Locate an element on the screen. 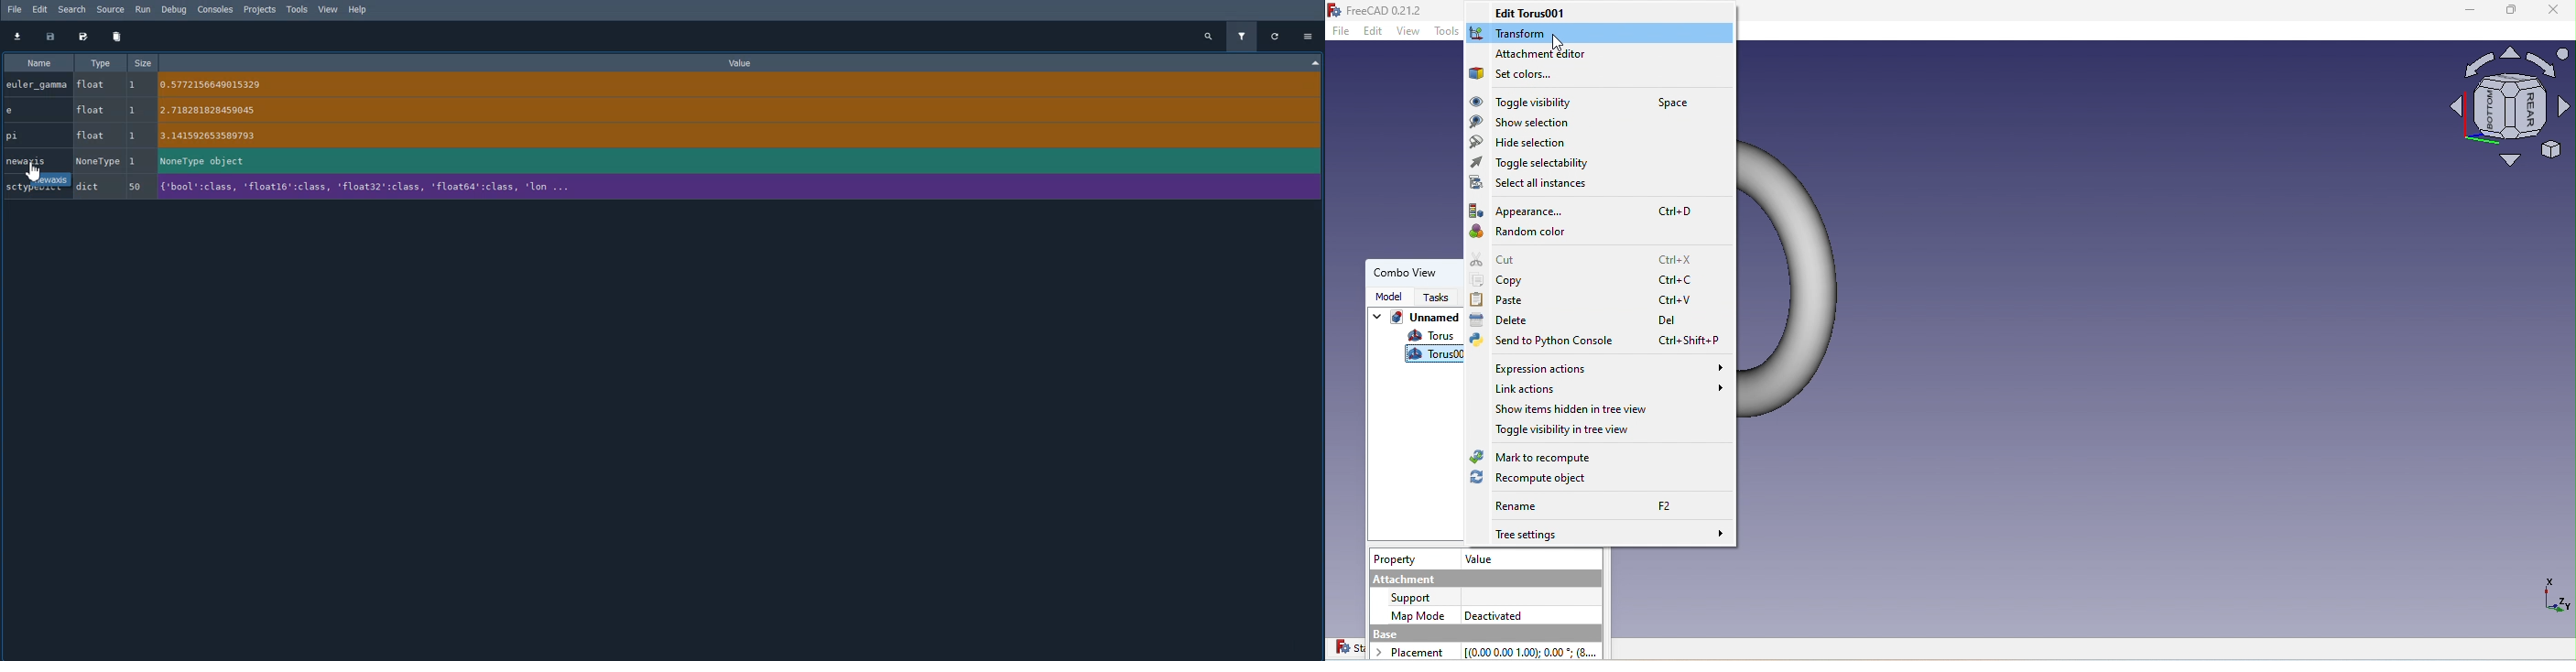 This screenshot has width=2576, height=672. Show selection is located at coordinates (1526, 122).